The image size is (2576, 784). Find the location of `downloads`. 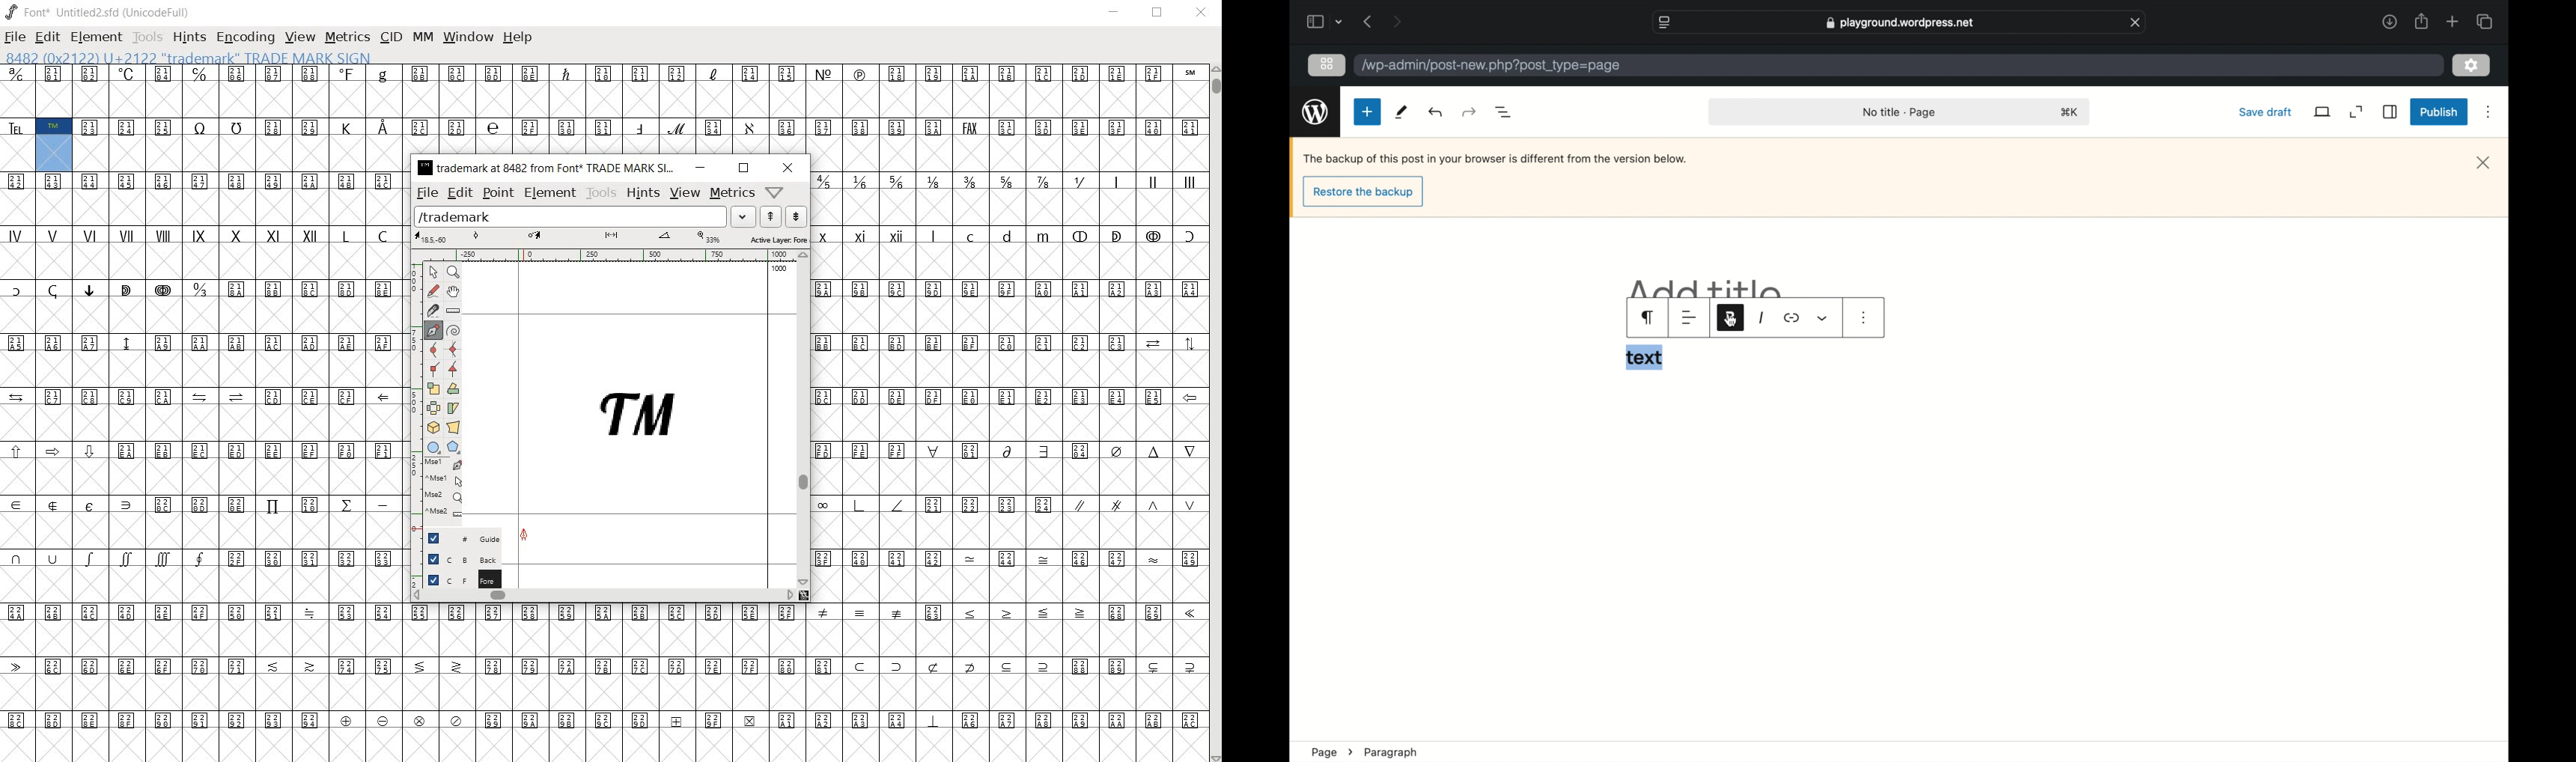

downloads is located at coordinates (2390, 21).